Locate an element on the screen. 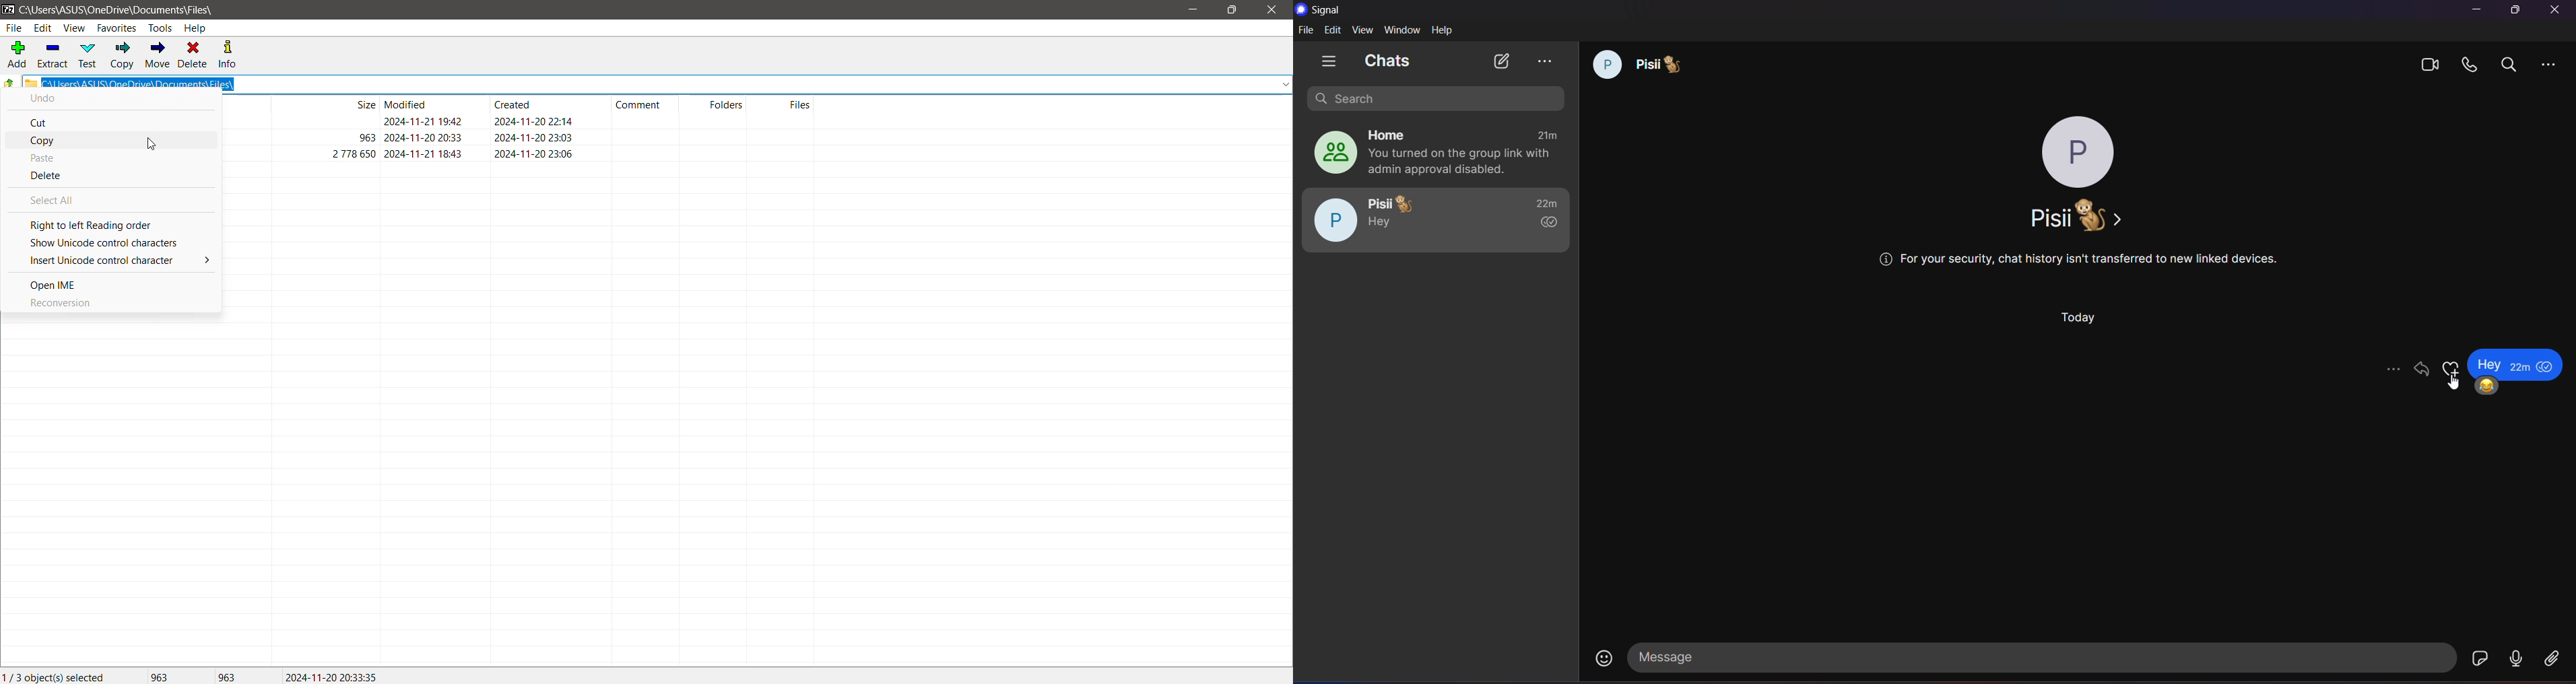 This screenshot has height=700, width=2576. View is located at coordinates (73, 28).